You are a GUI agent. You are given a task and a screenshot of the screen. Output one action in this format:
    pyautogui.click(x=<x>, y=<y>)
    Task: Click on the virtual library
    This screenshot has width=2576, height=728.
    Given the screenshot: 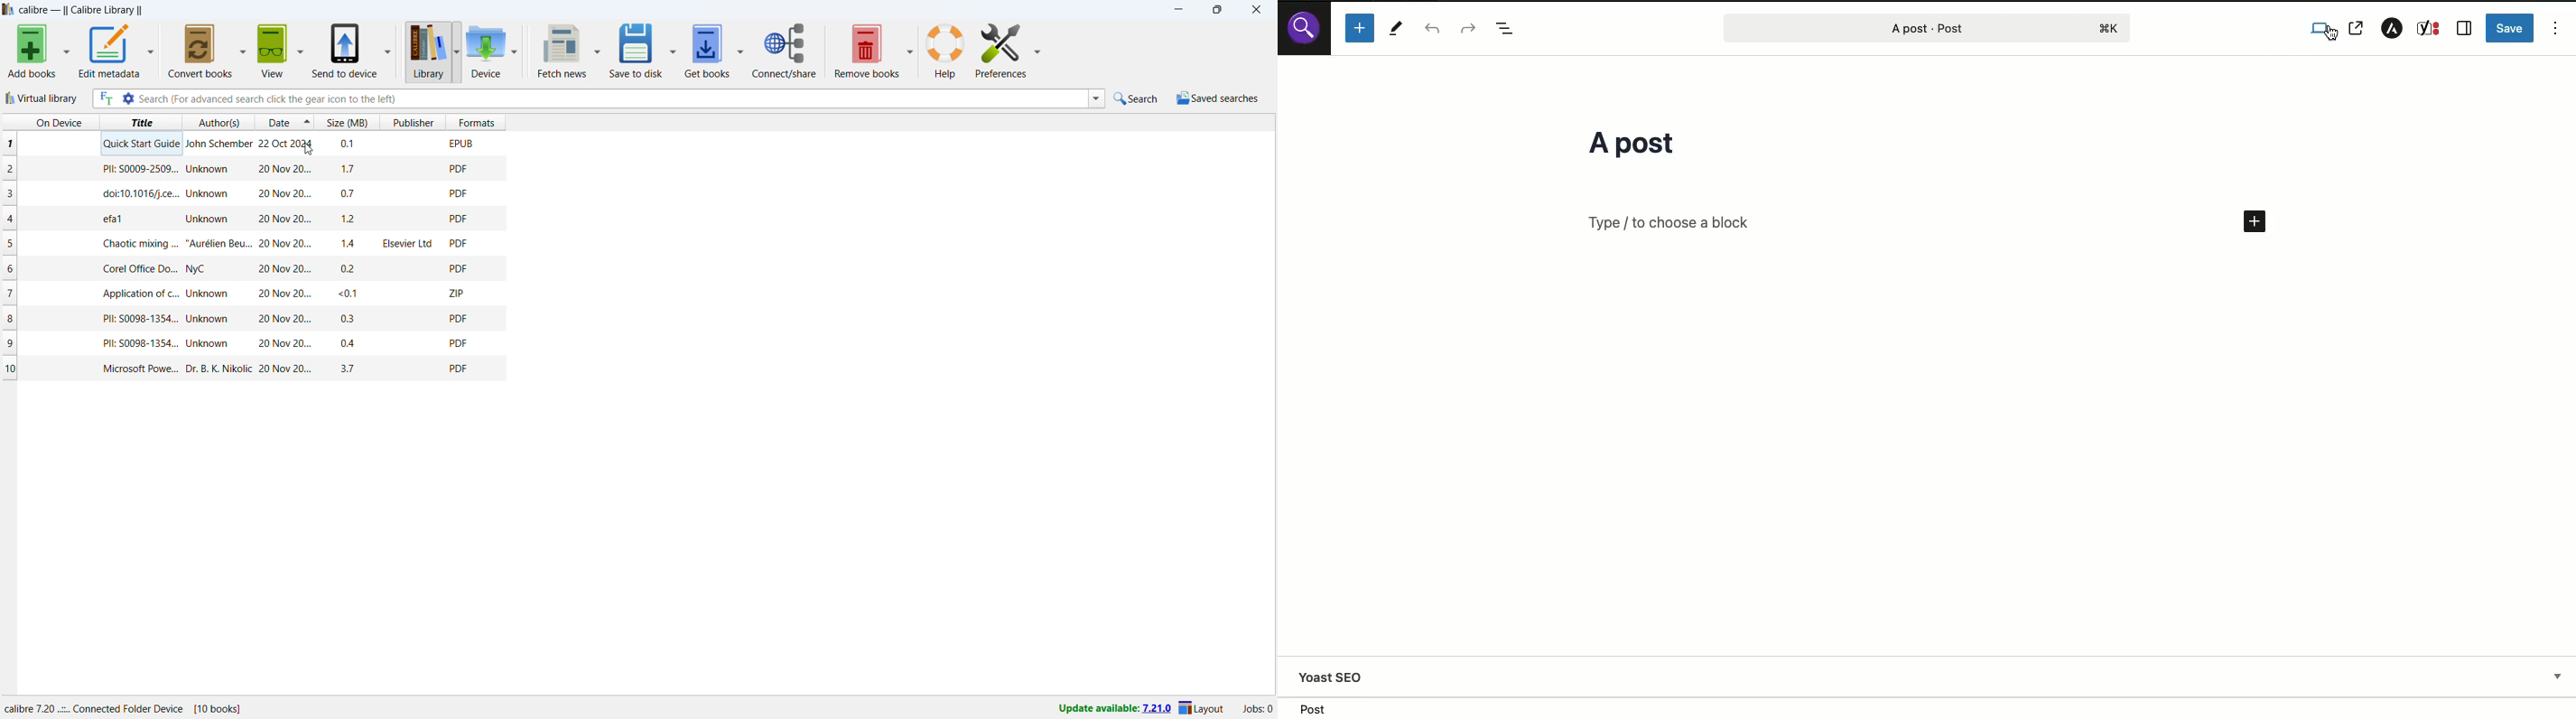 What is the action you would take?
    pyautogui.click(x=43, y=99)
    